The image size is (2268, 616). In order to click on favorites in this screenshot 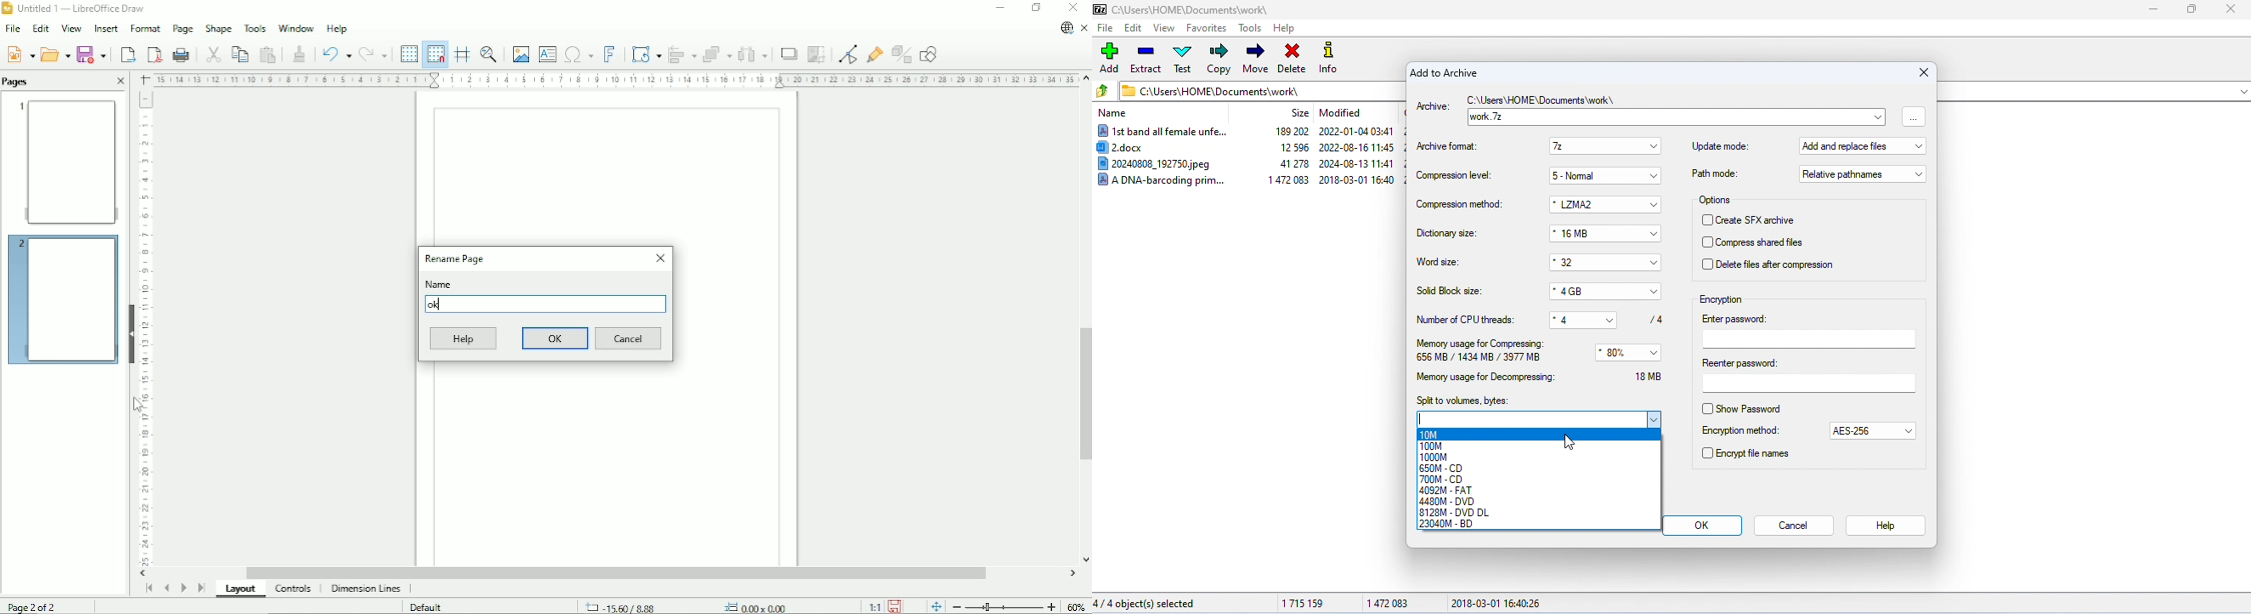, I will do `click(1208, 27)`.